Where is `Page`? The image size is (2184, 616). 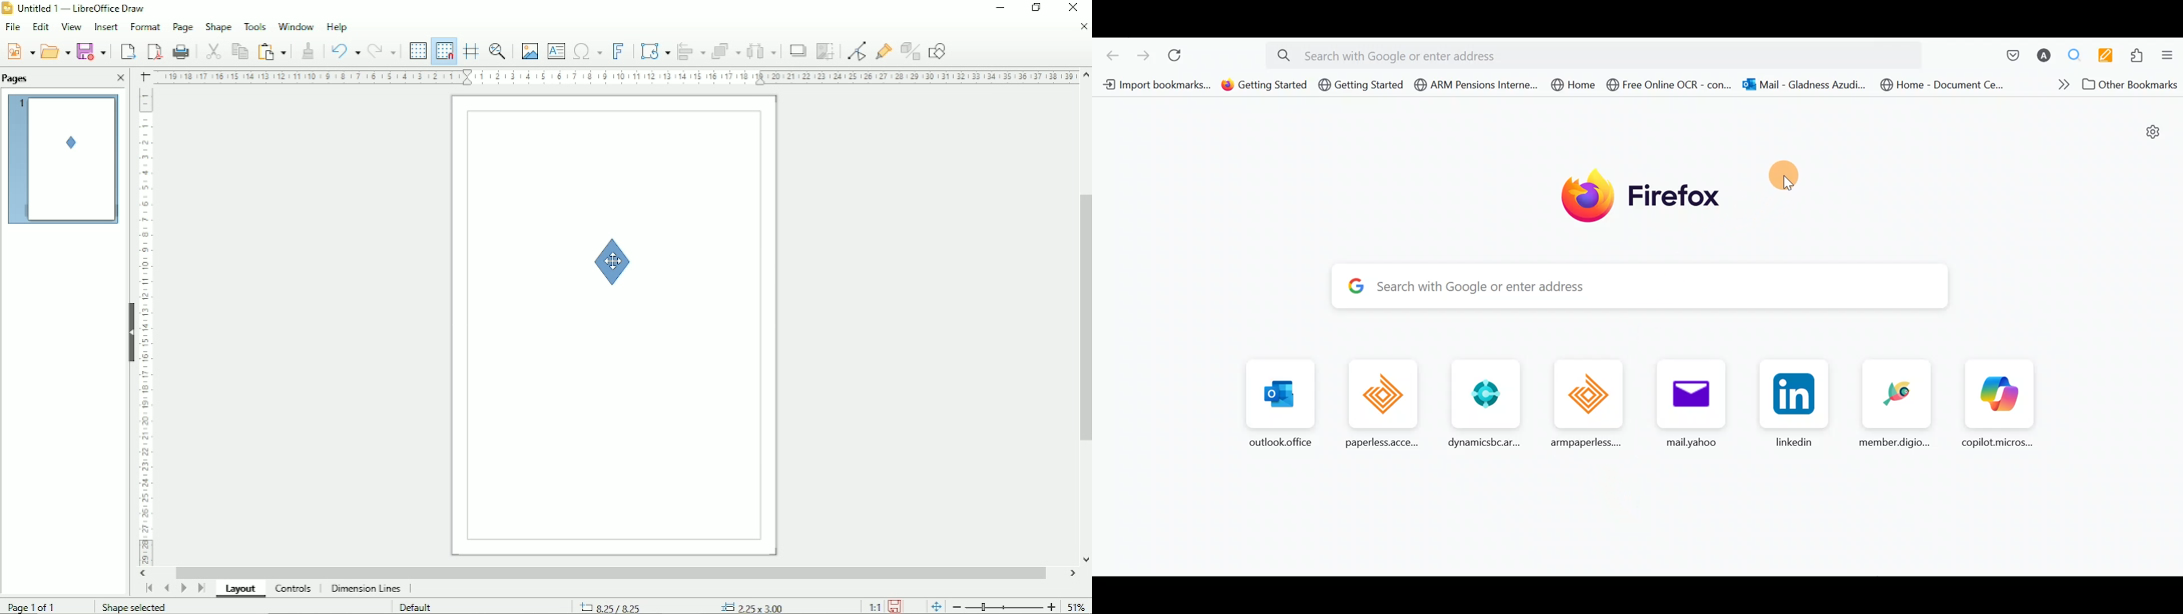
Page is located at coordinates (182, 27).